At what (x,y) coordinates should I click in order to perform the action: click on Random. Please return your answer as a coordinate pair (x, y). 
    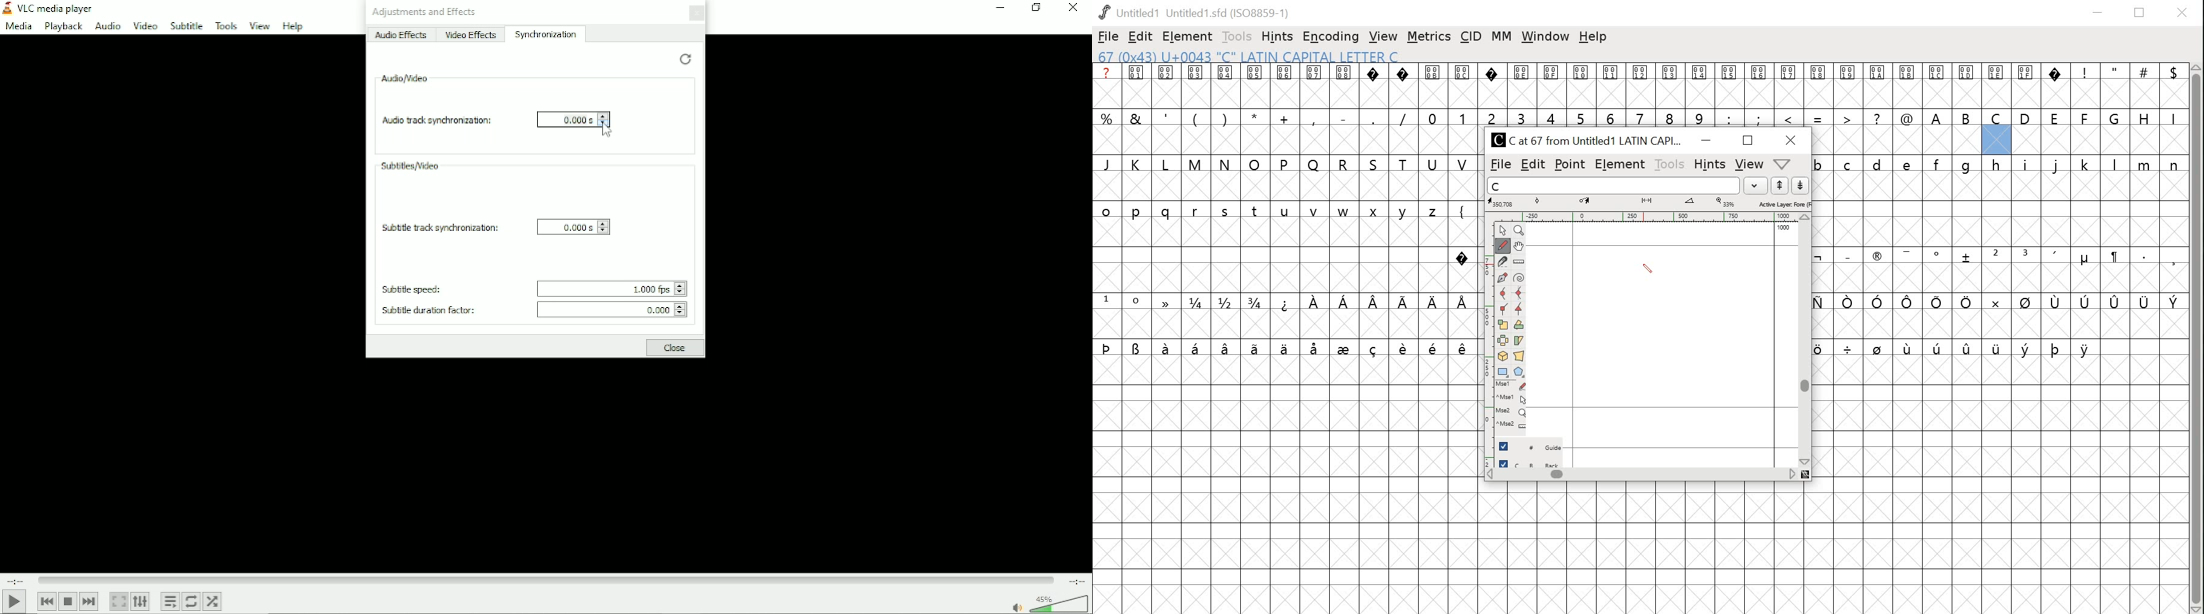
    Looking at the image, I should click on (213, 602).